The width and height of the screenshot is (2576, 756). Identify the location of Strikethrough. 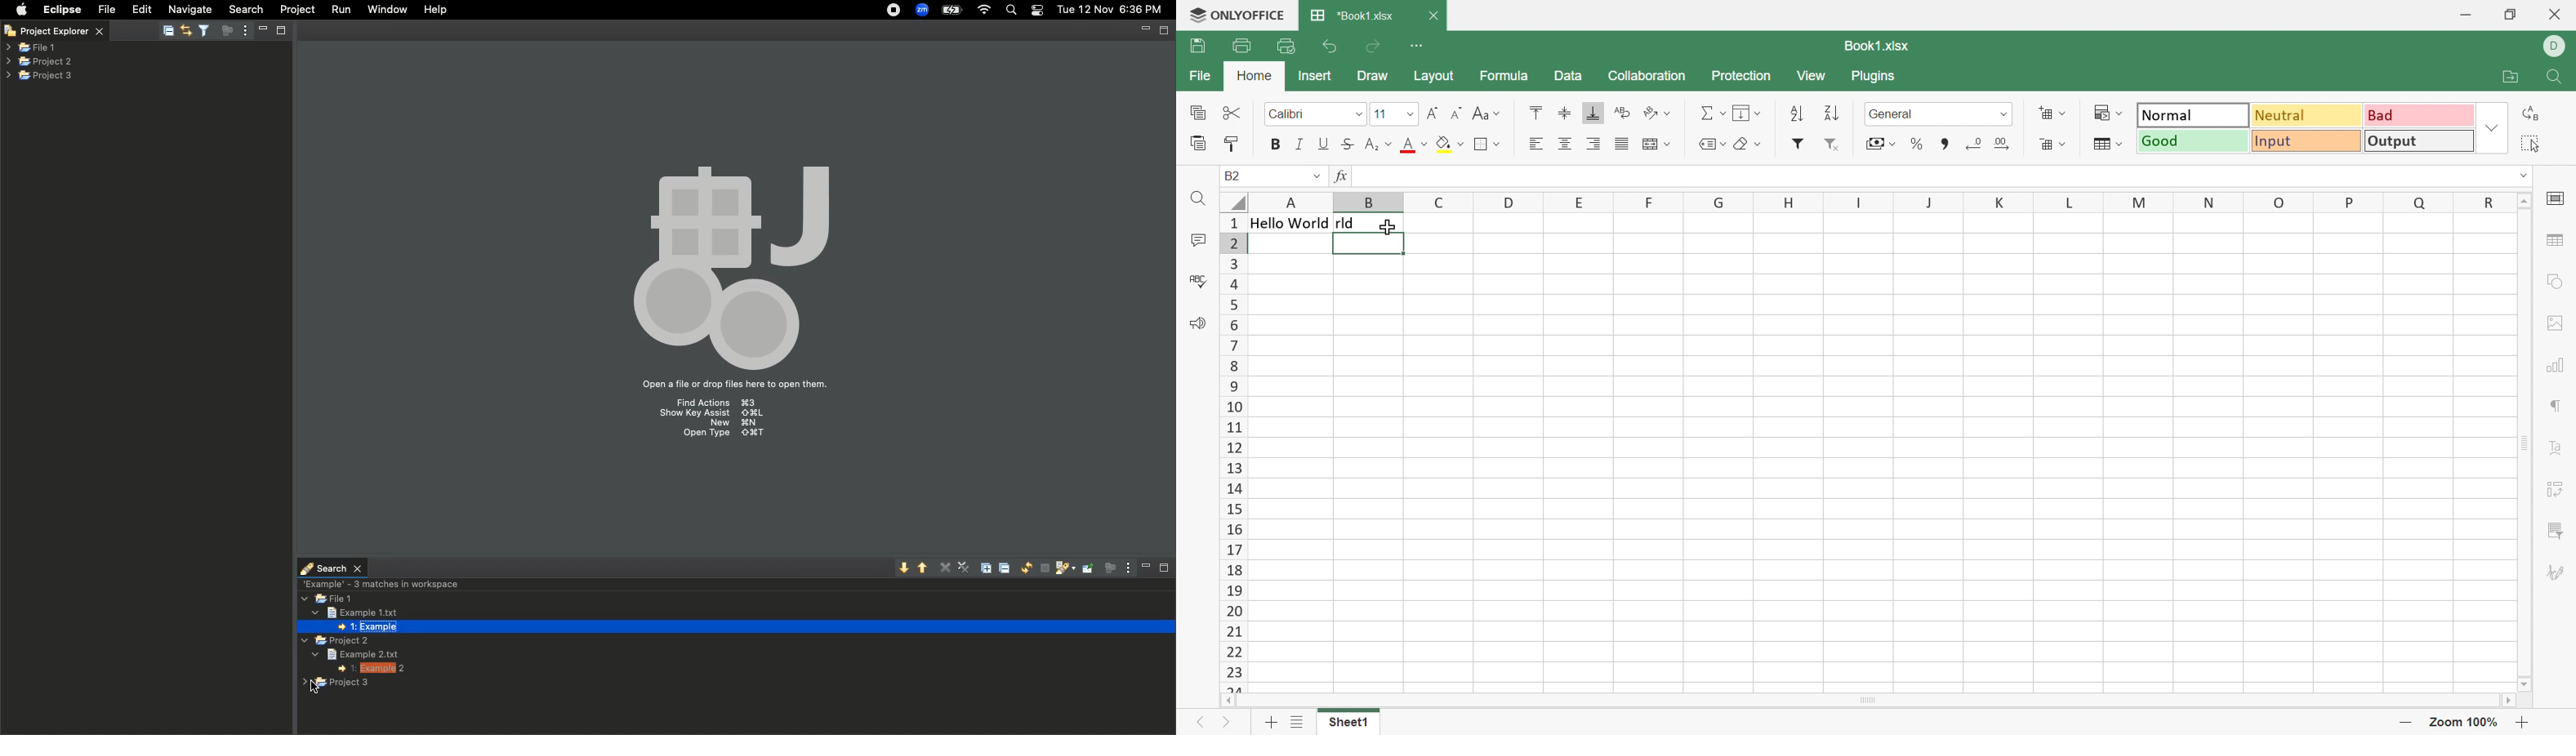
(1347, 142).